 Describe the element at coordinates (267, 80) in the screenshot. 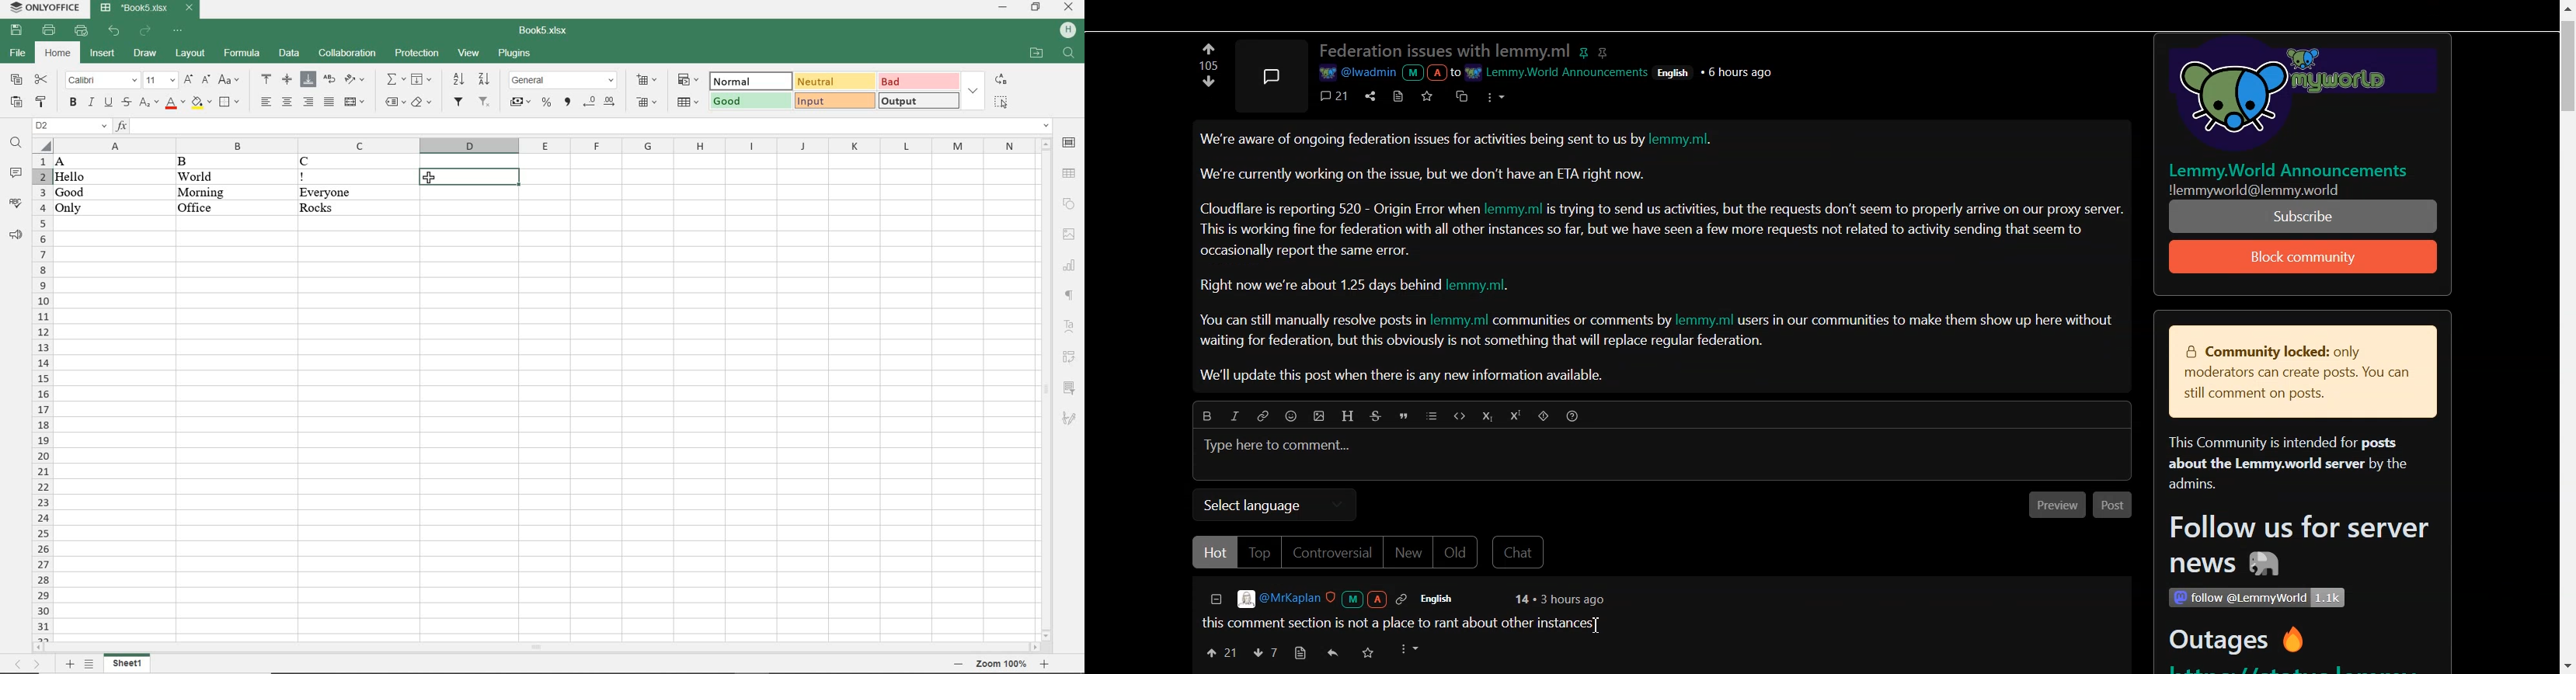

I see `align top` at that location.